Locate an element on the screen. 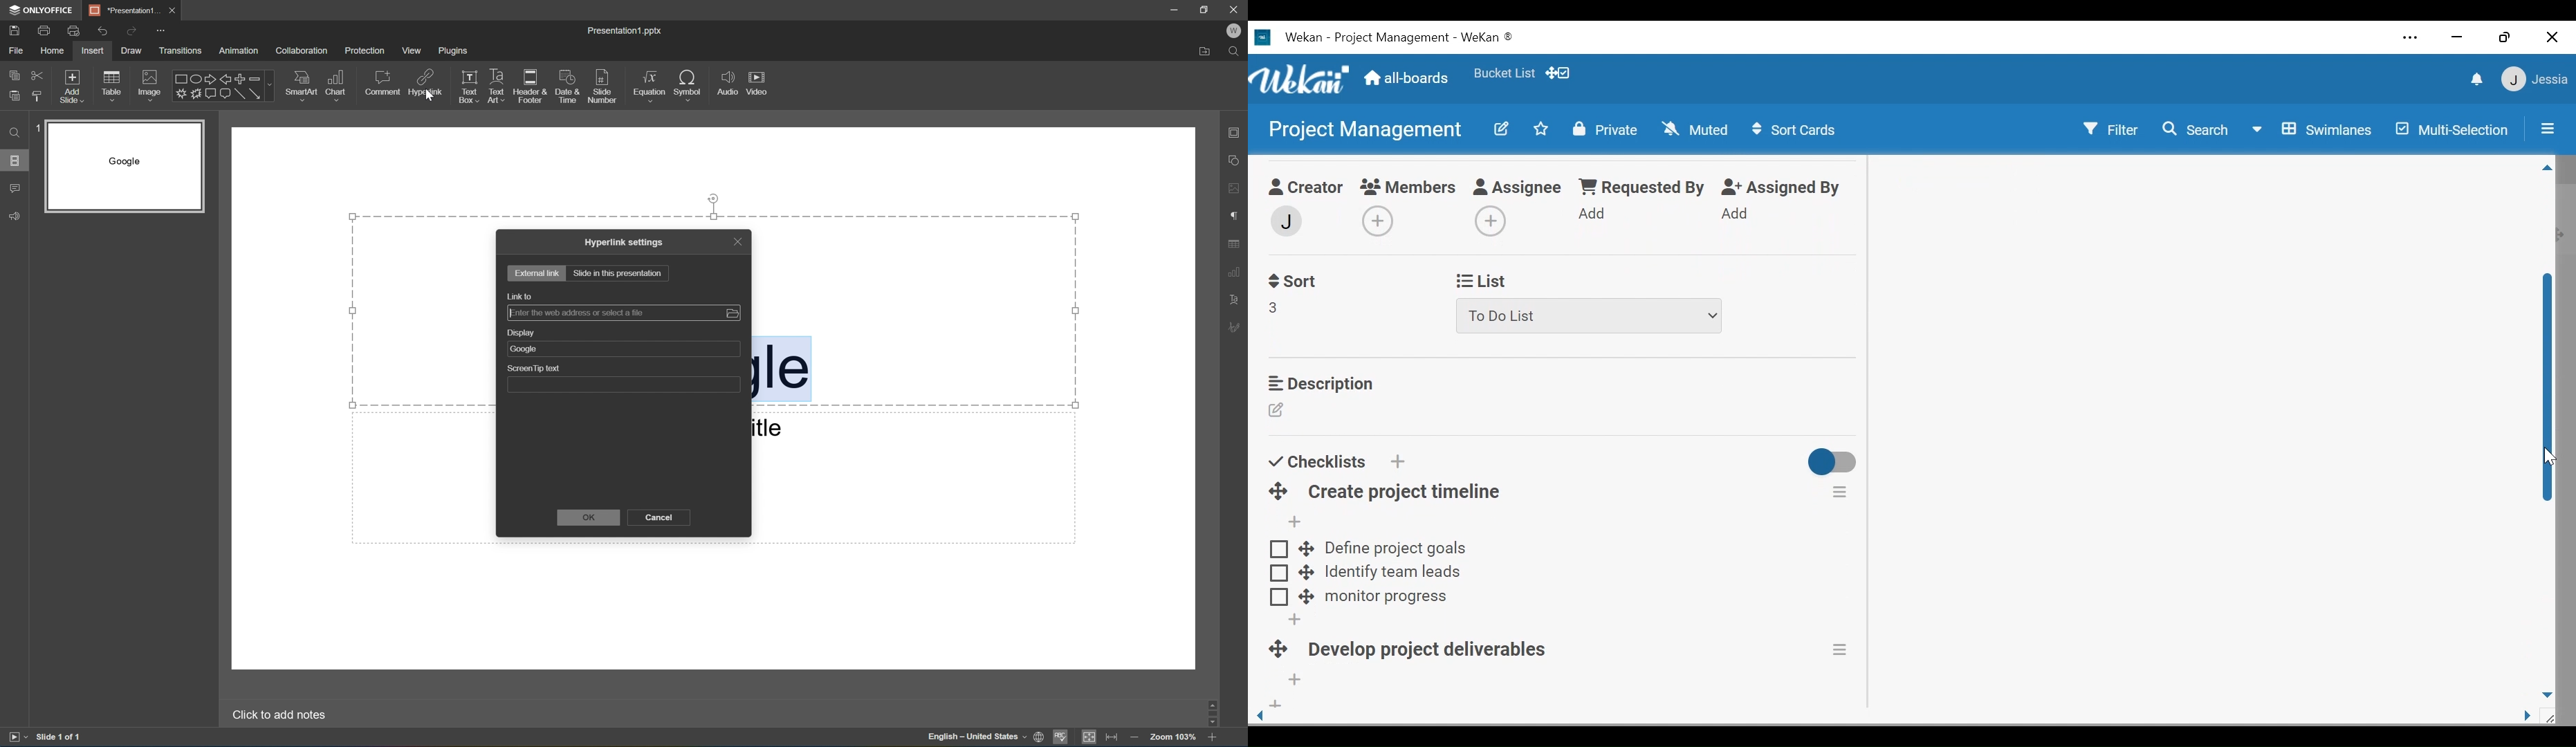  Table settings is located at coordinates (1235, 243).